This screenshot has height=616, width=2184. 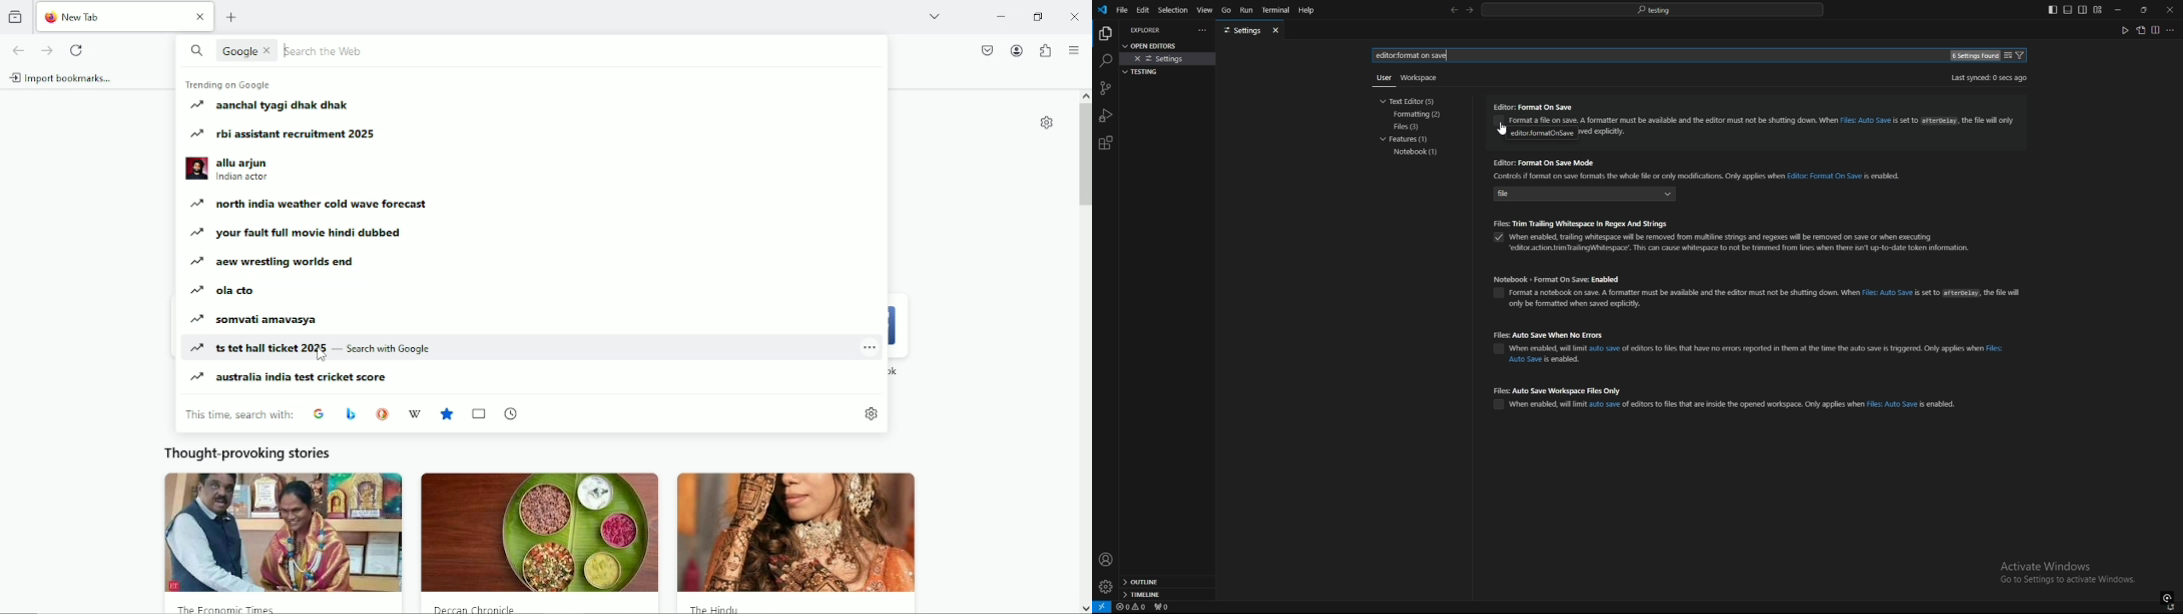 I want to click on search the web, so click(x=332, y=50).